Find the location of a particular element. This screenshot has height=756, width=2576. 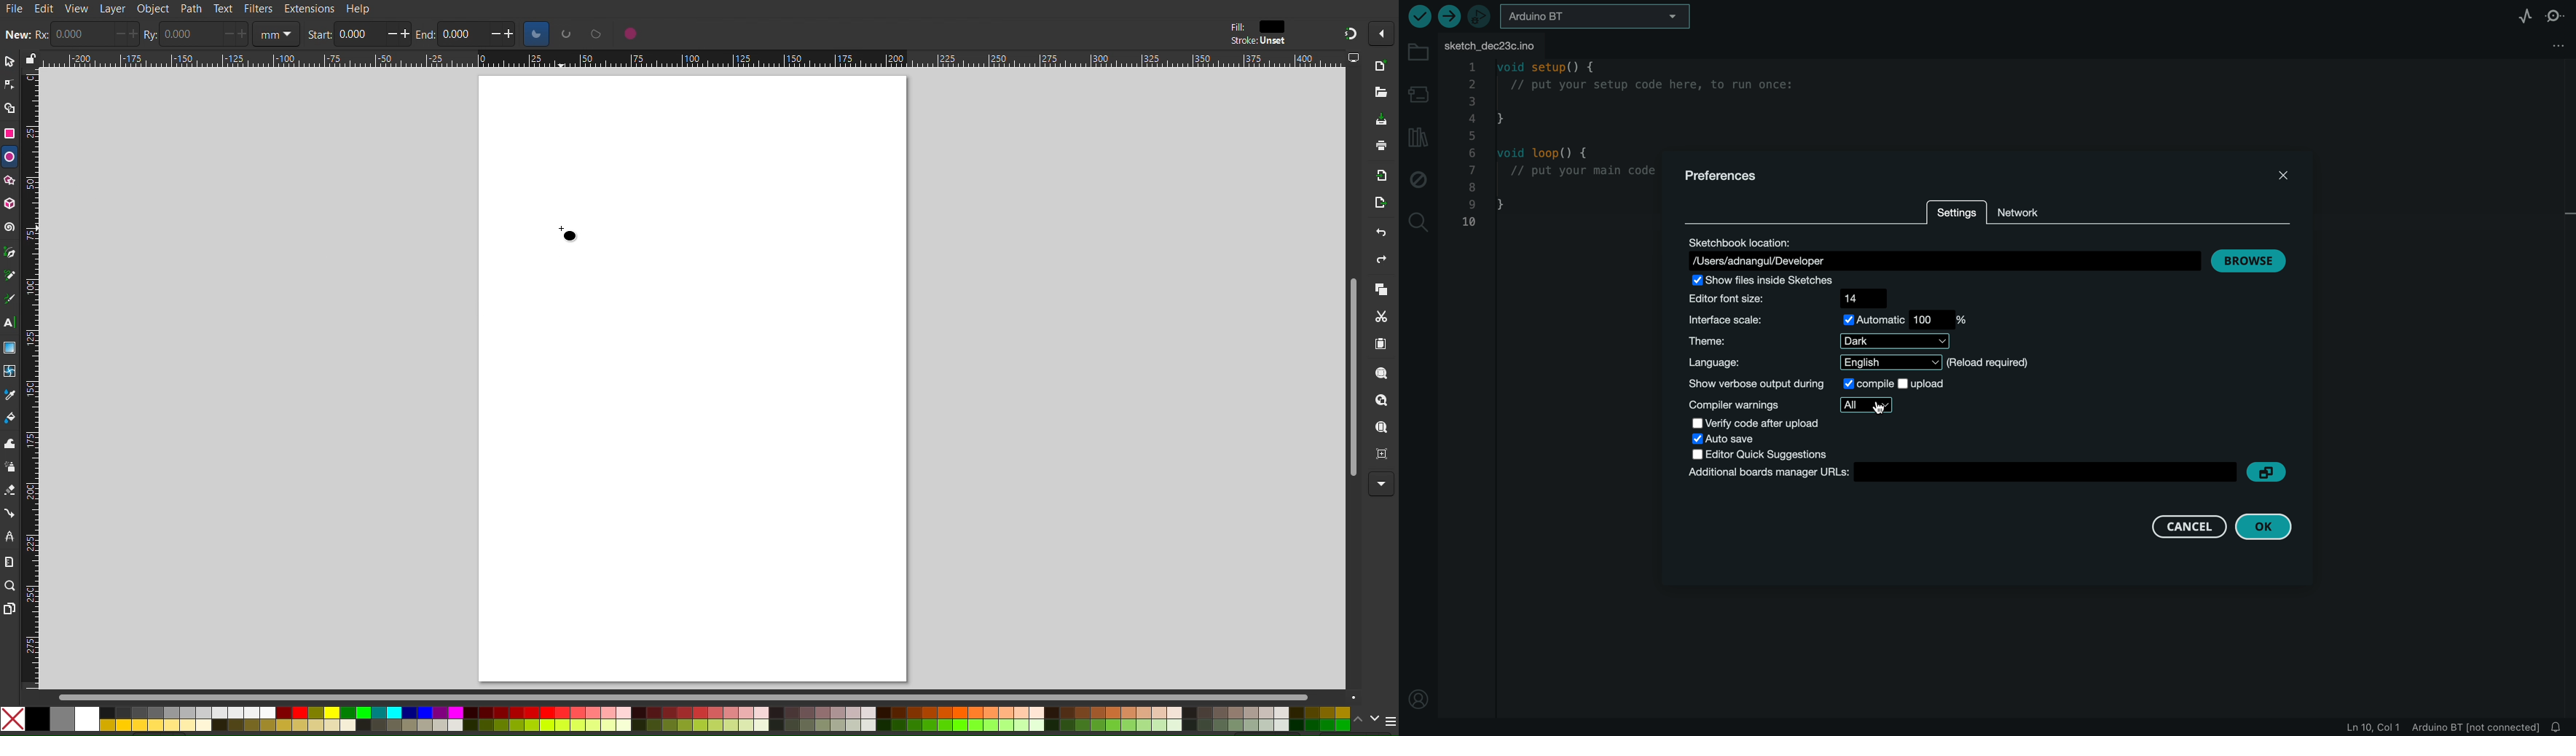

Zoom Tool is located at coordinates (9, 584).